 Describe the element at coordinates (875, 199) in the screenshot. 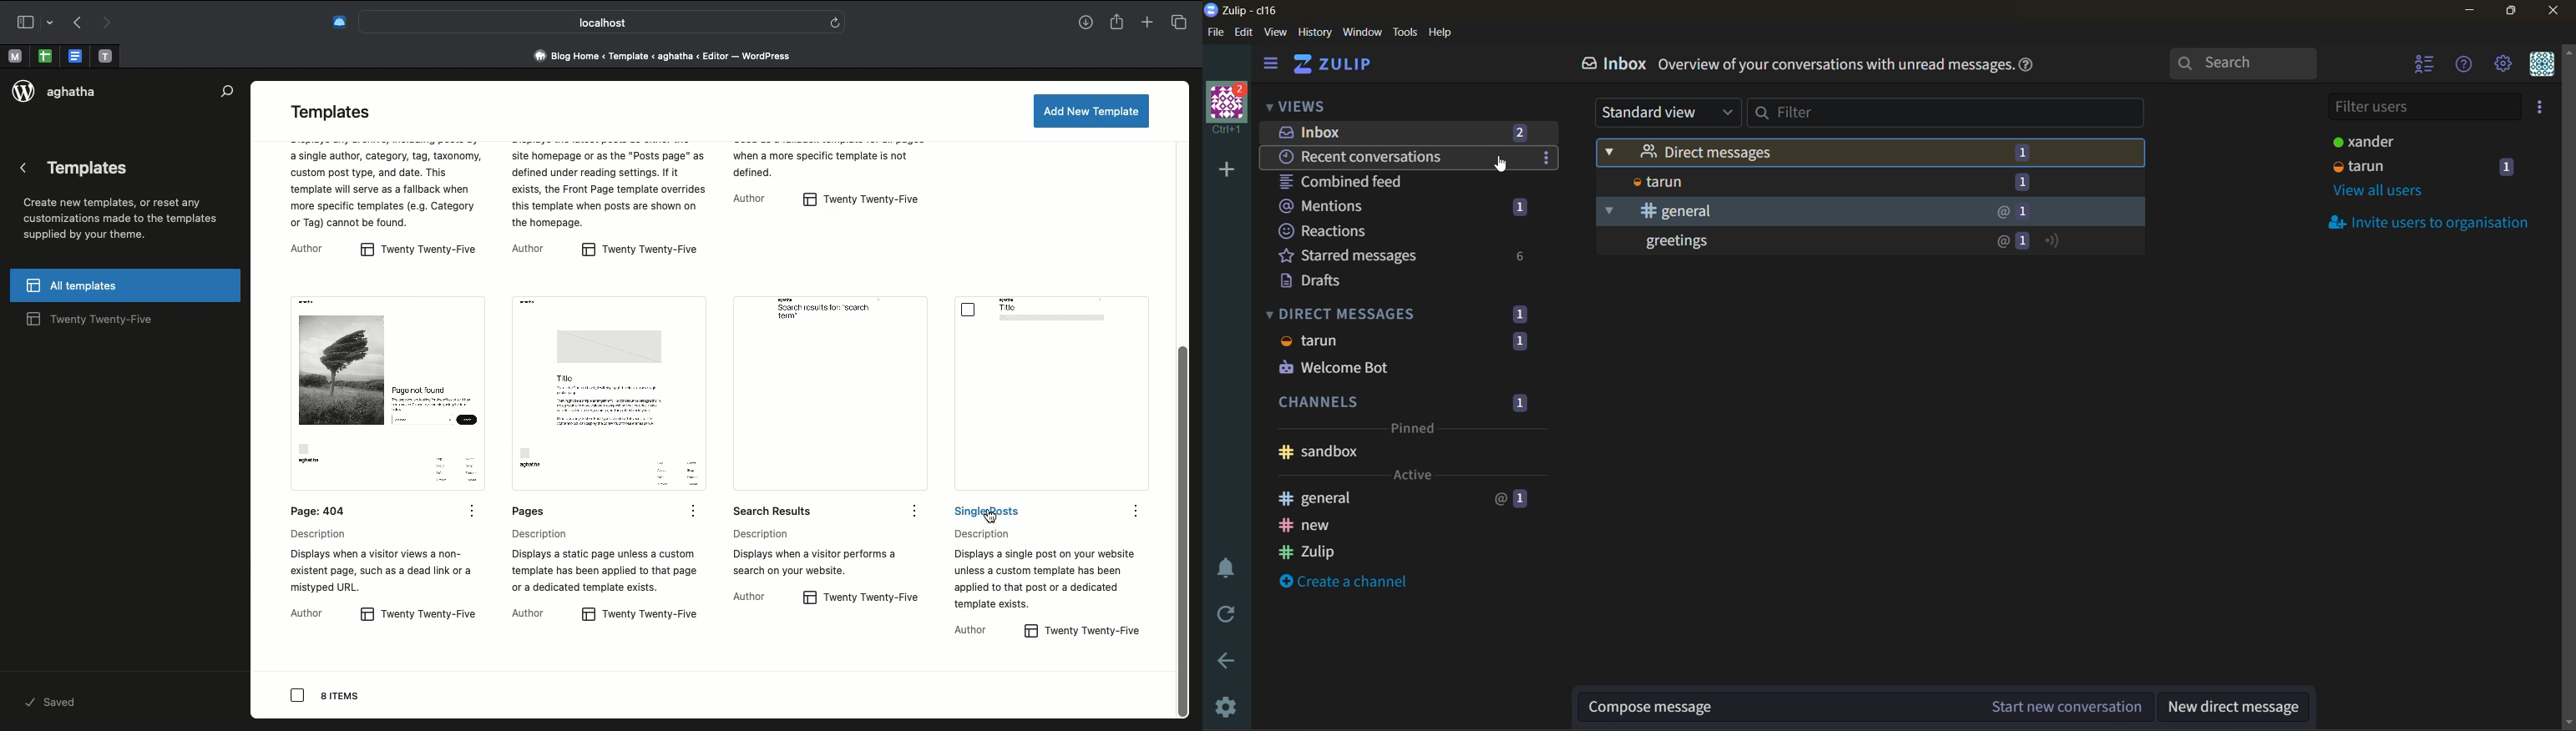

I see `twenty twenty-five` at that location.